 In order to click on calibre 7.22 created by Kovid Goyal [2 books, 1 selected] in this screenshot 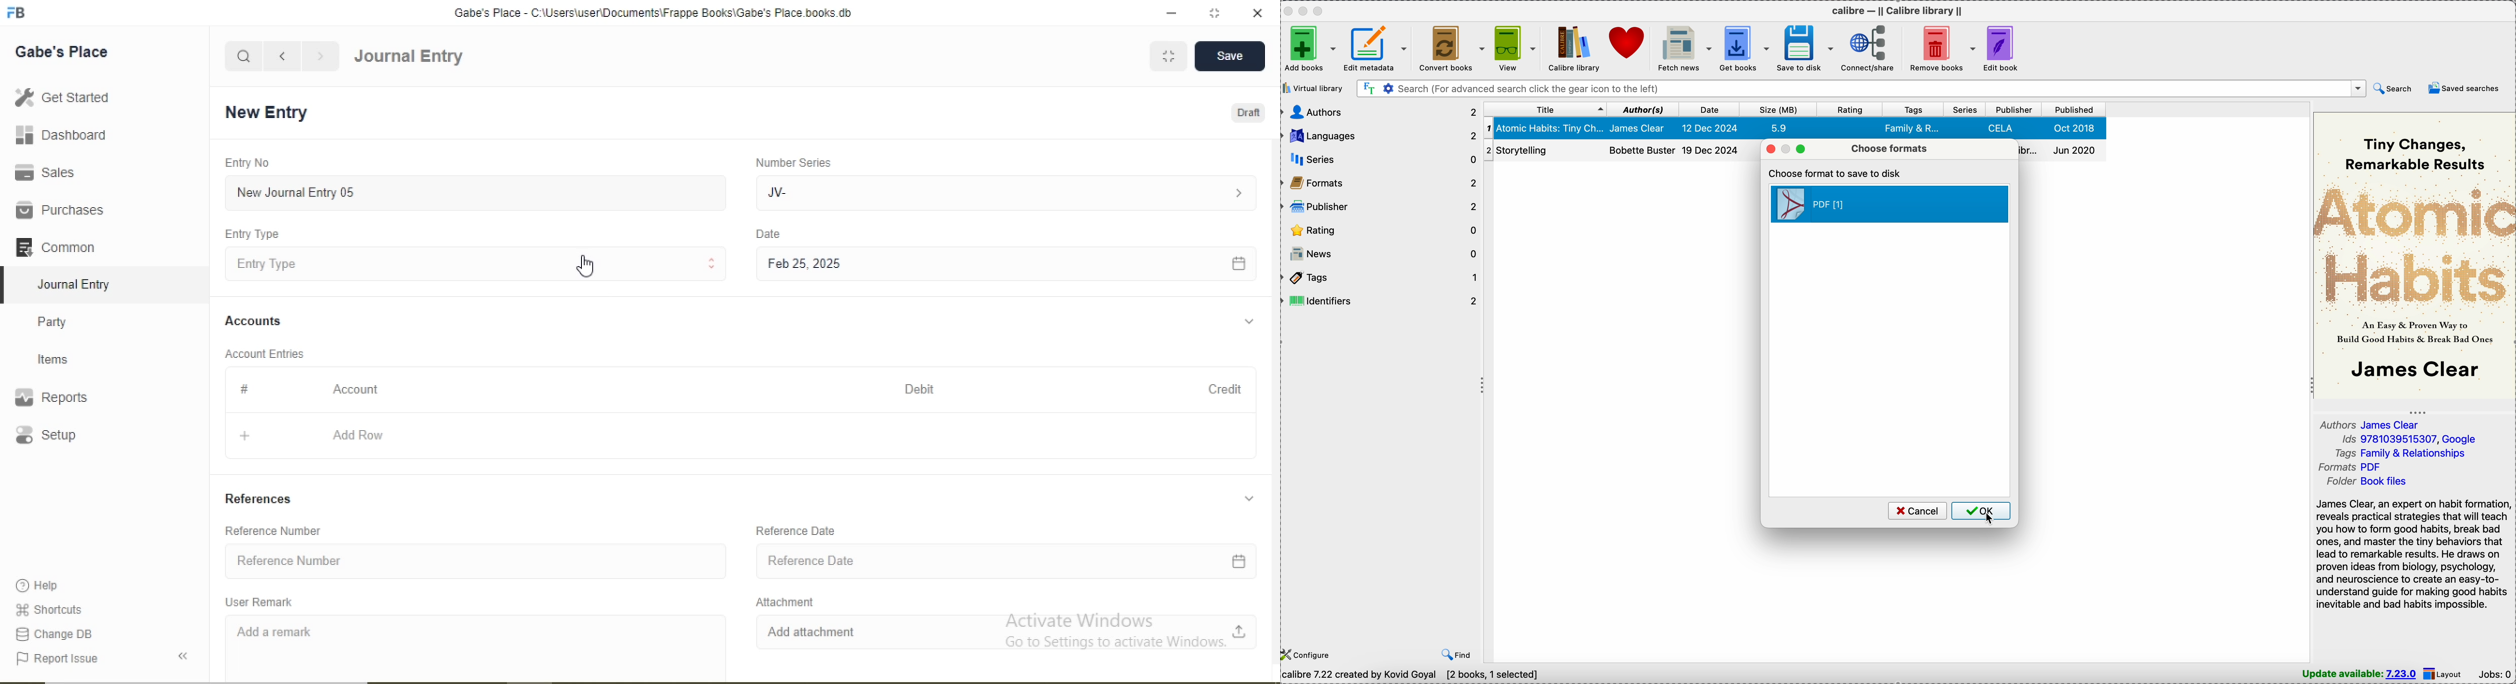, I will do `click(1410, 676)`.